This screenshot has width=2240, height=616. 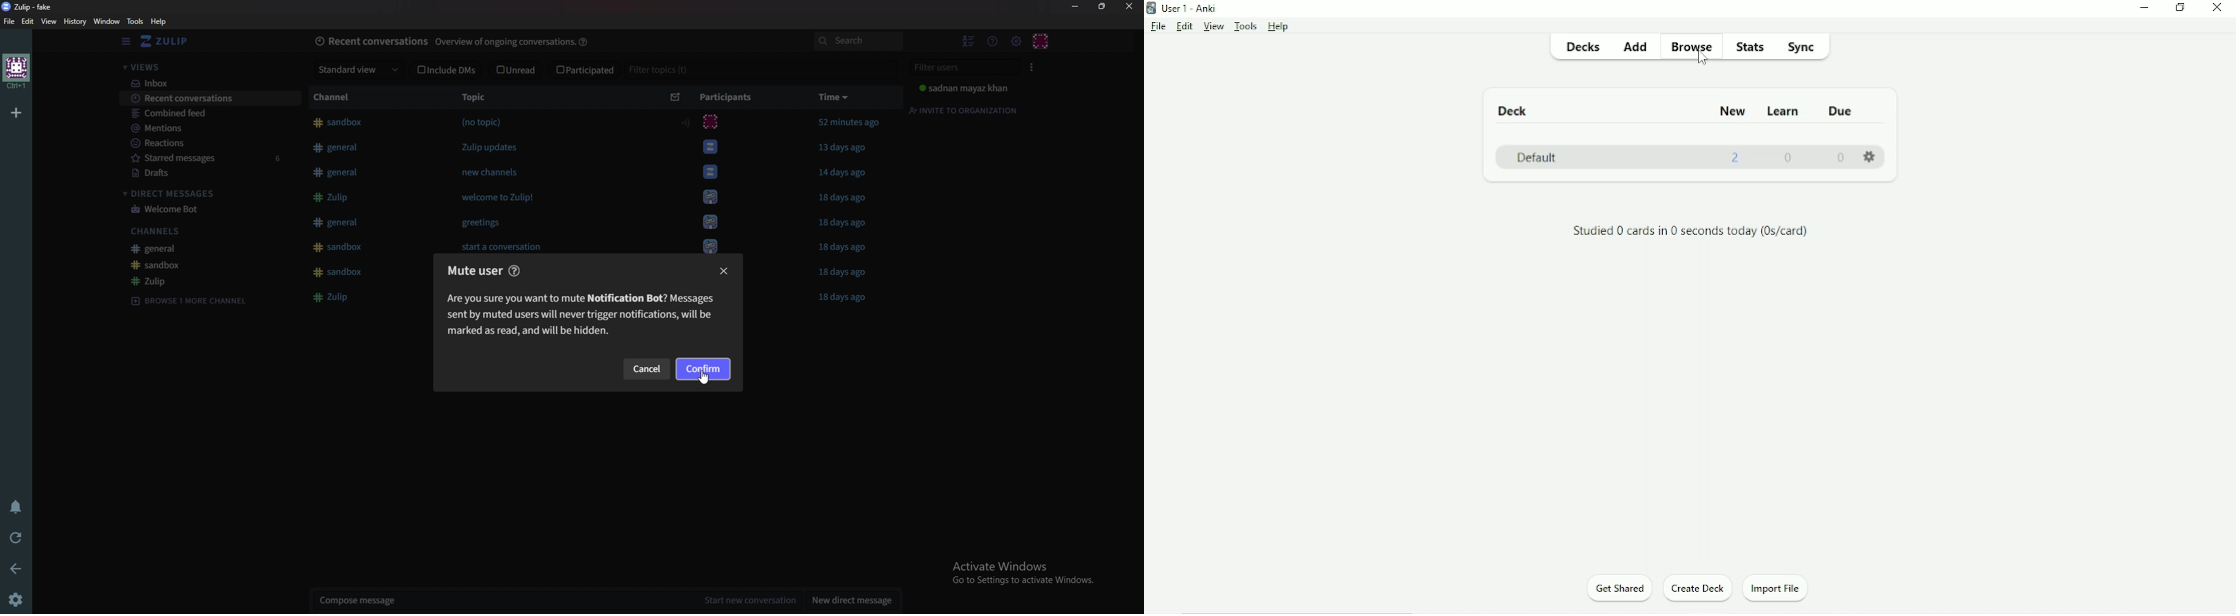 I want to click on search, so click(x=858, y=41).